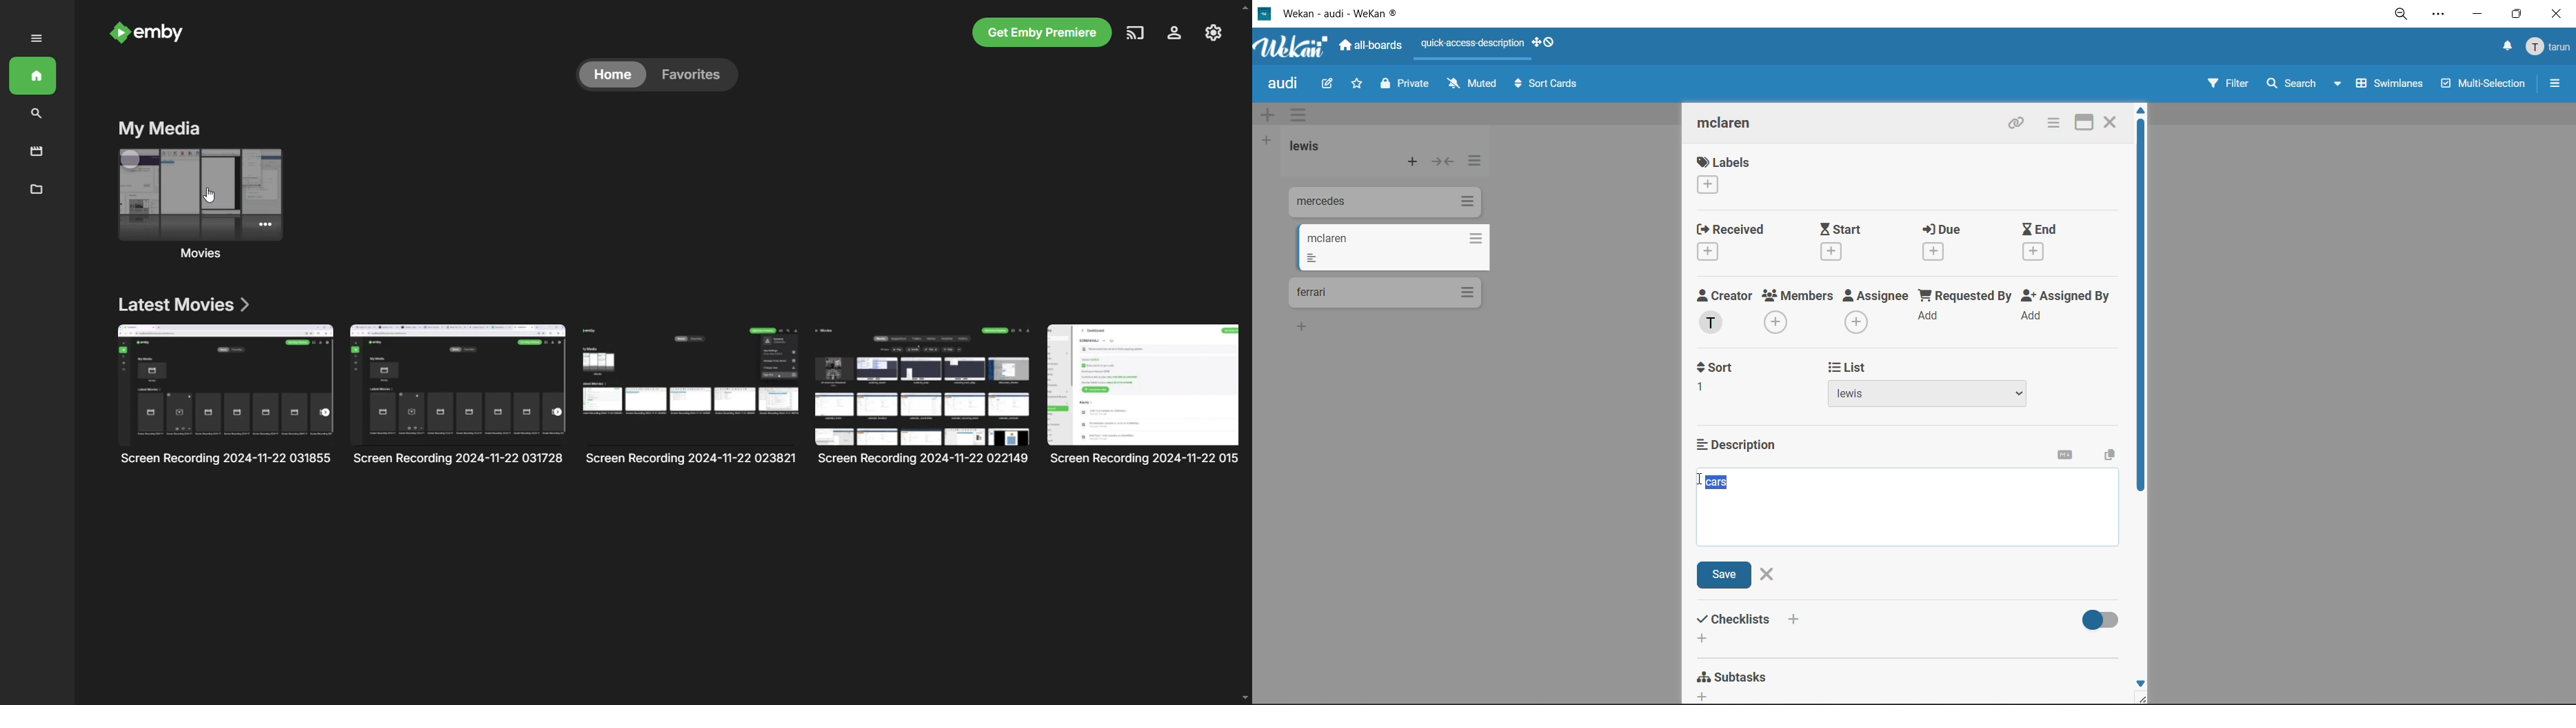 The width and height of the screenshot is (2576, 728). Describe the element at coordinates (1769, 573) in the screenshot. I see `close` at that location.